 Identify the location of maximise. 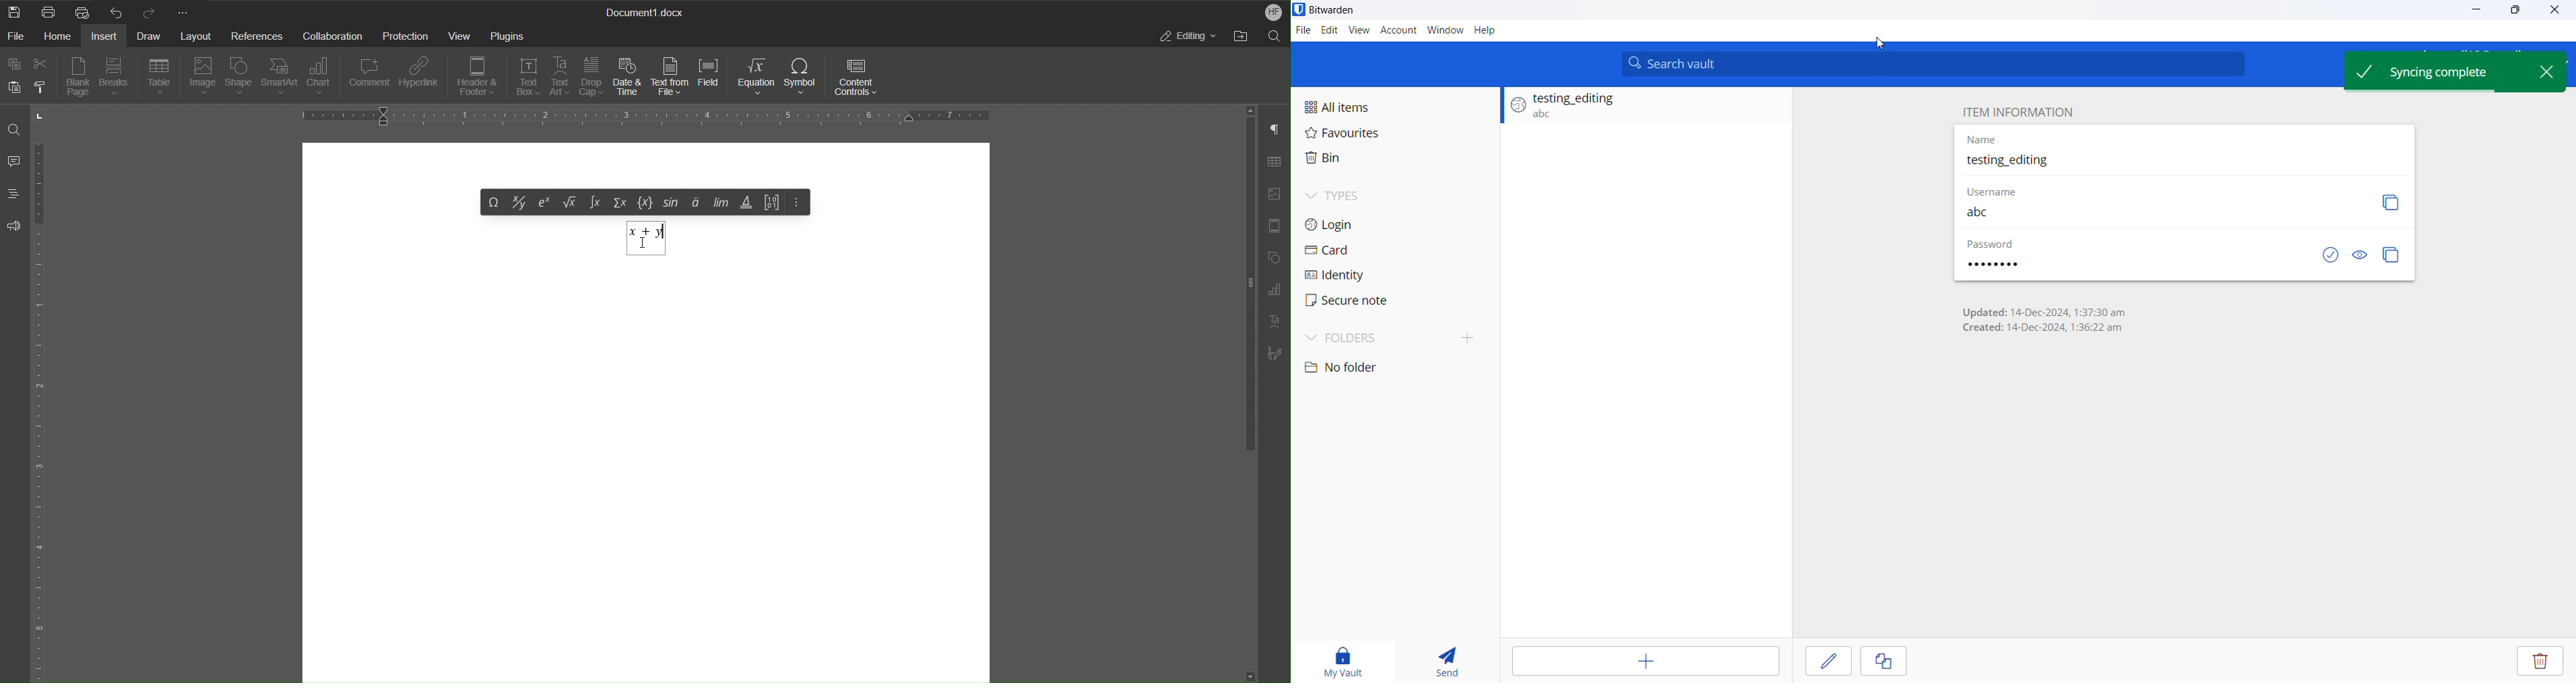
(2517, 13).